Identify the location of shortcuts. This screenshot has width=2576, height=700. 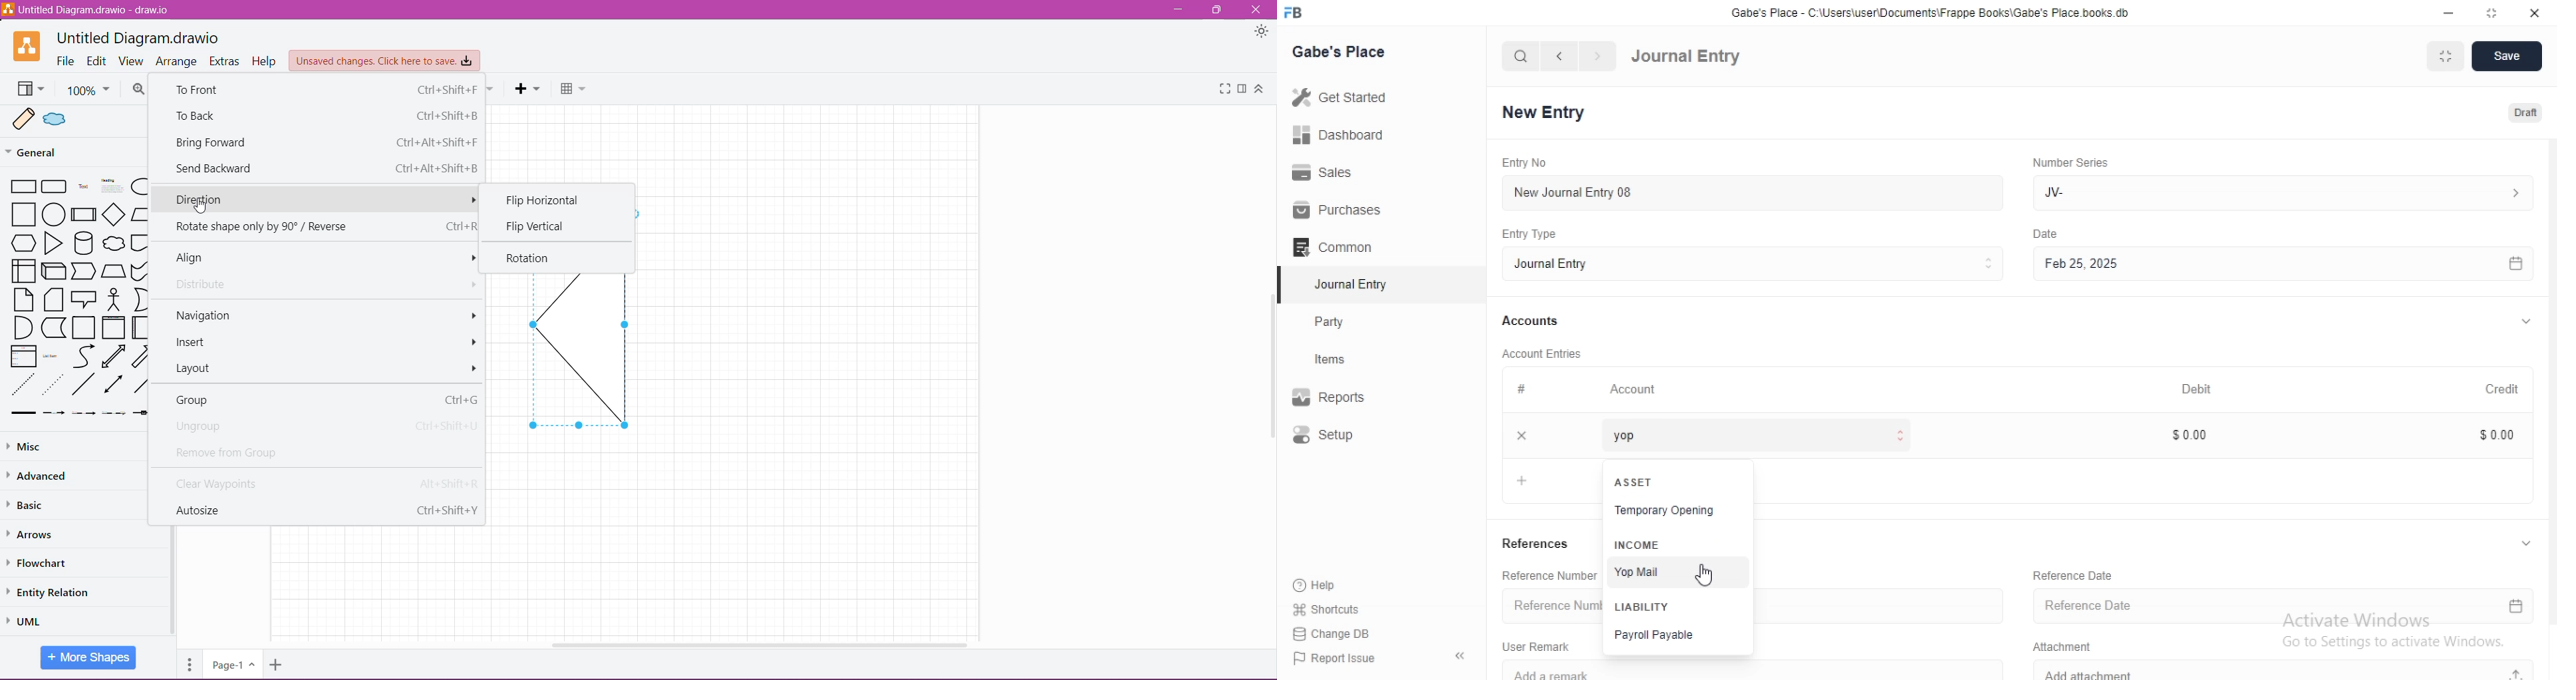
(1339, 608).